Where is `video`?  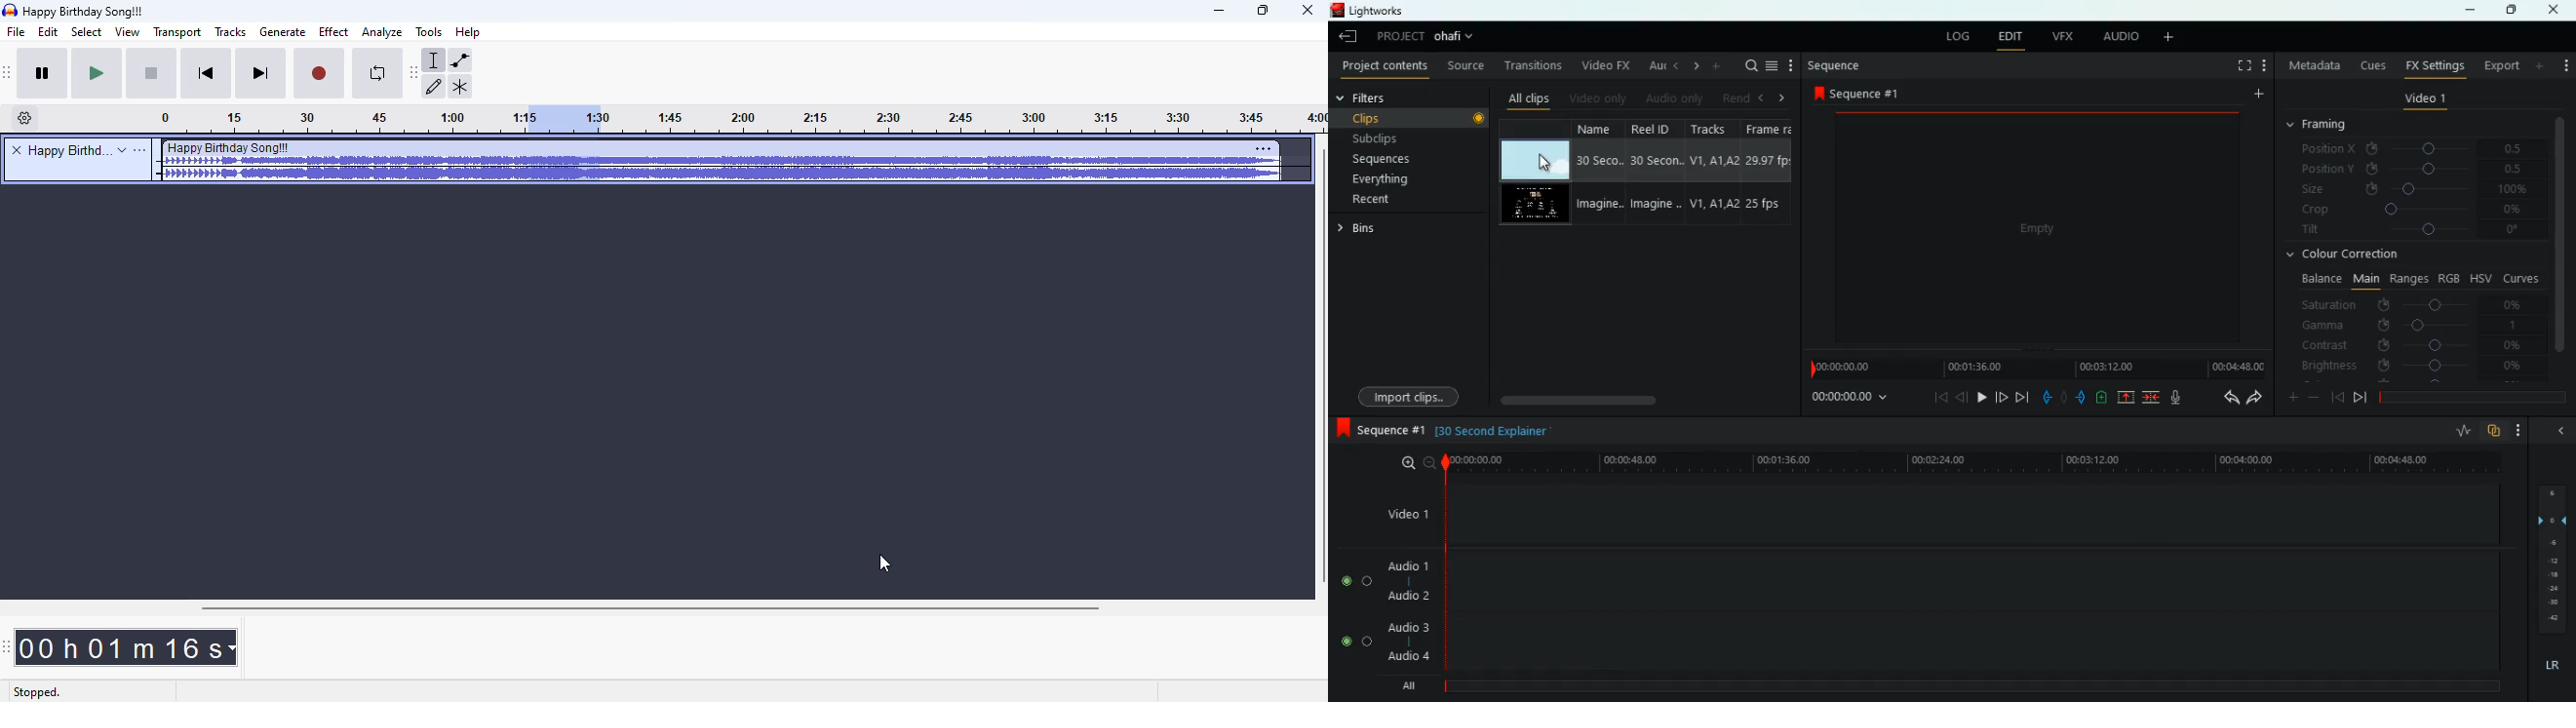 video is located at coordinates (1536, 159).